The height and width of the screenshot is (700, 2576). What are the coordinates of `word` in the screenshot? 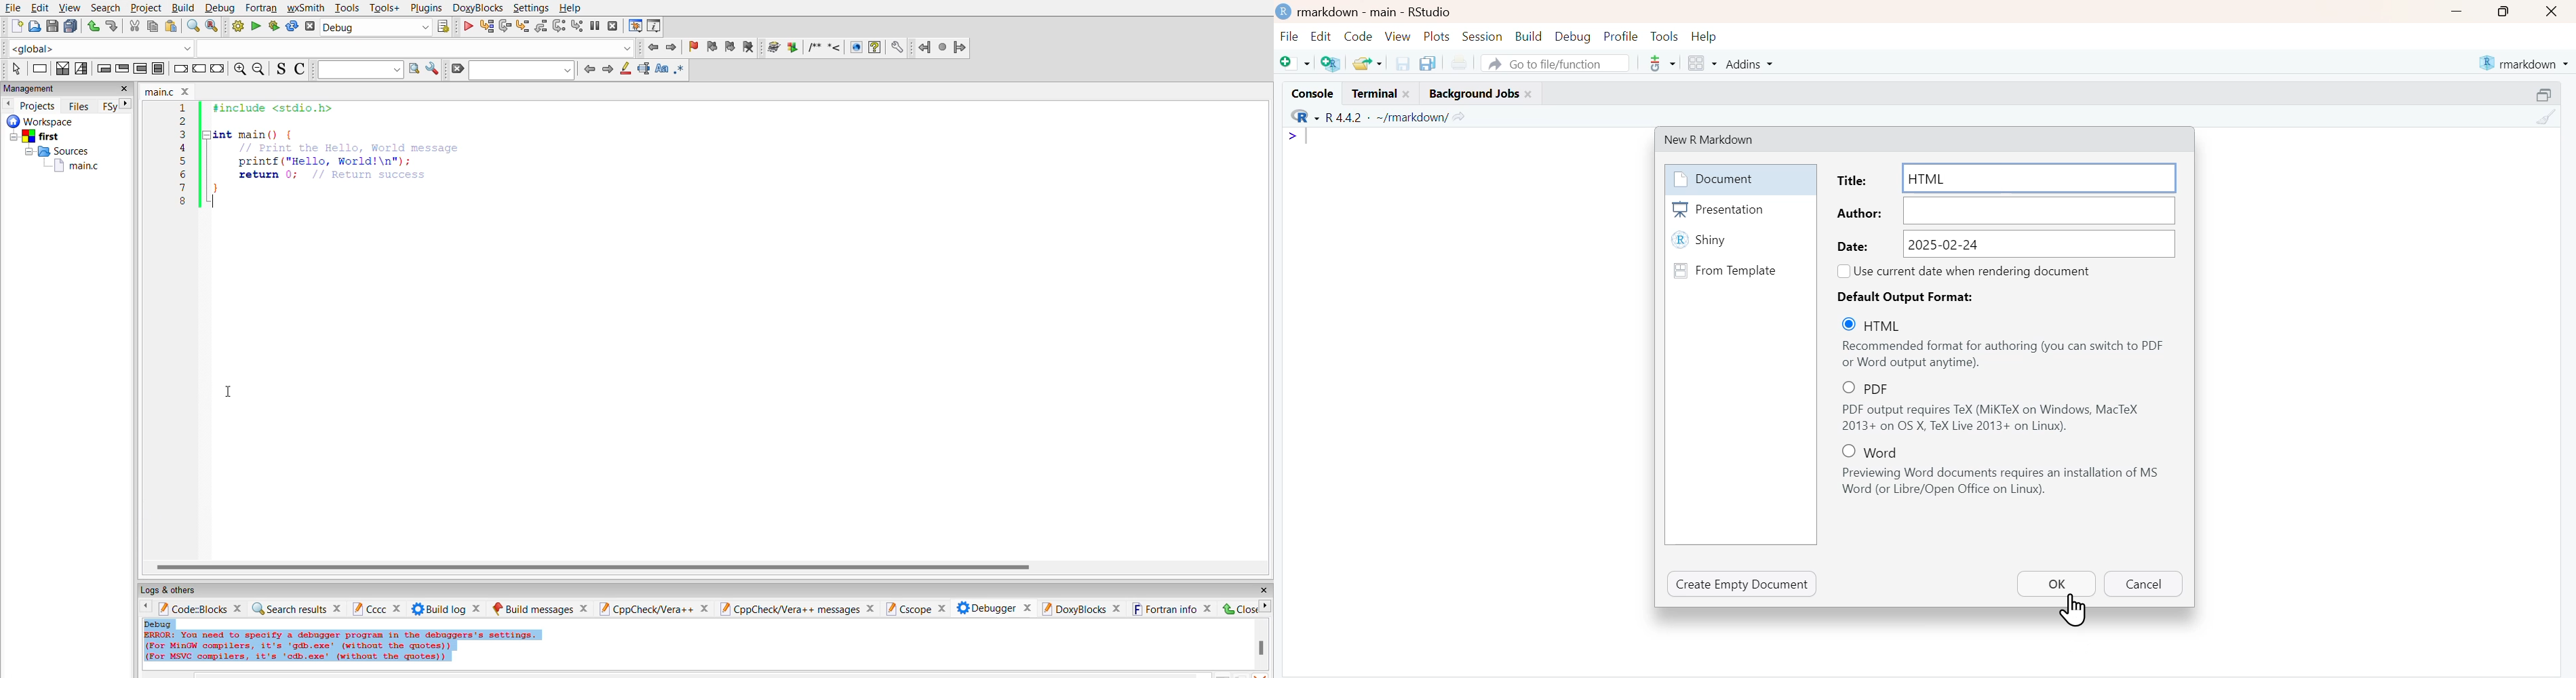 It's located at (1877, 451).